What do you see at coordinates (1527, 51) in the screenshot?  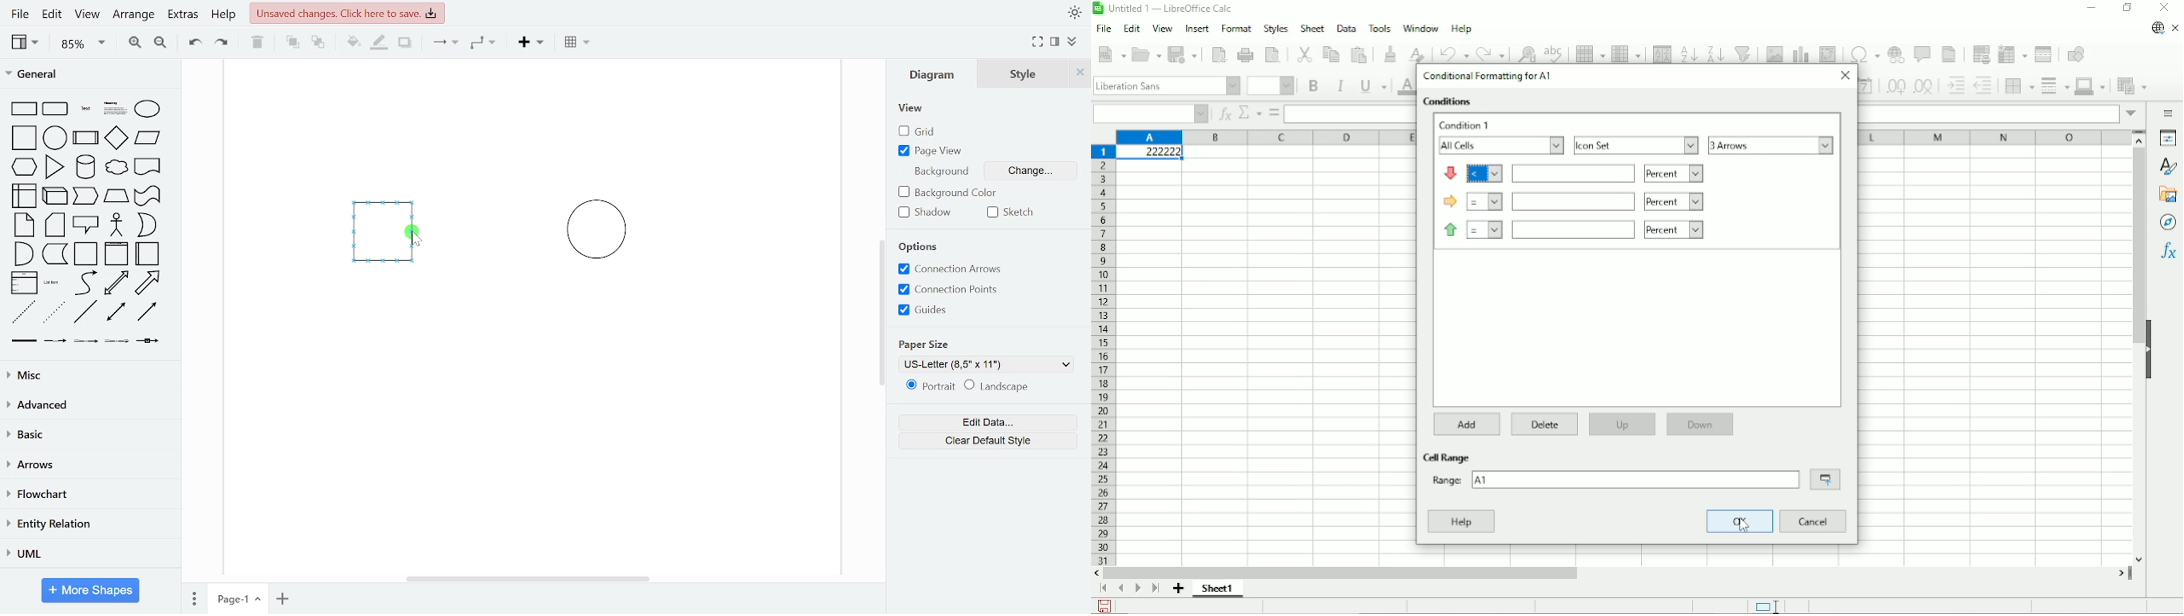 I see `Find and replace` at bounding box center [1527, 51].